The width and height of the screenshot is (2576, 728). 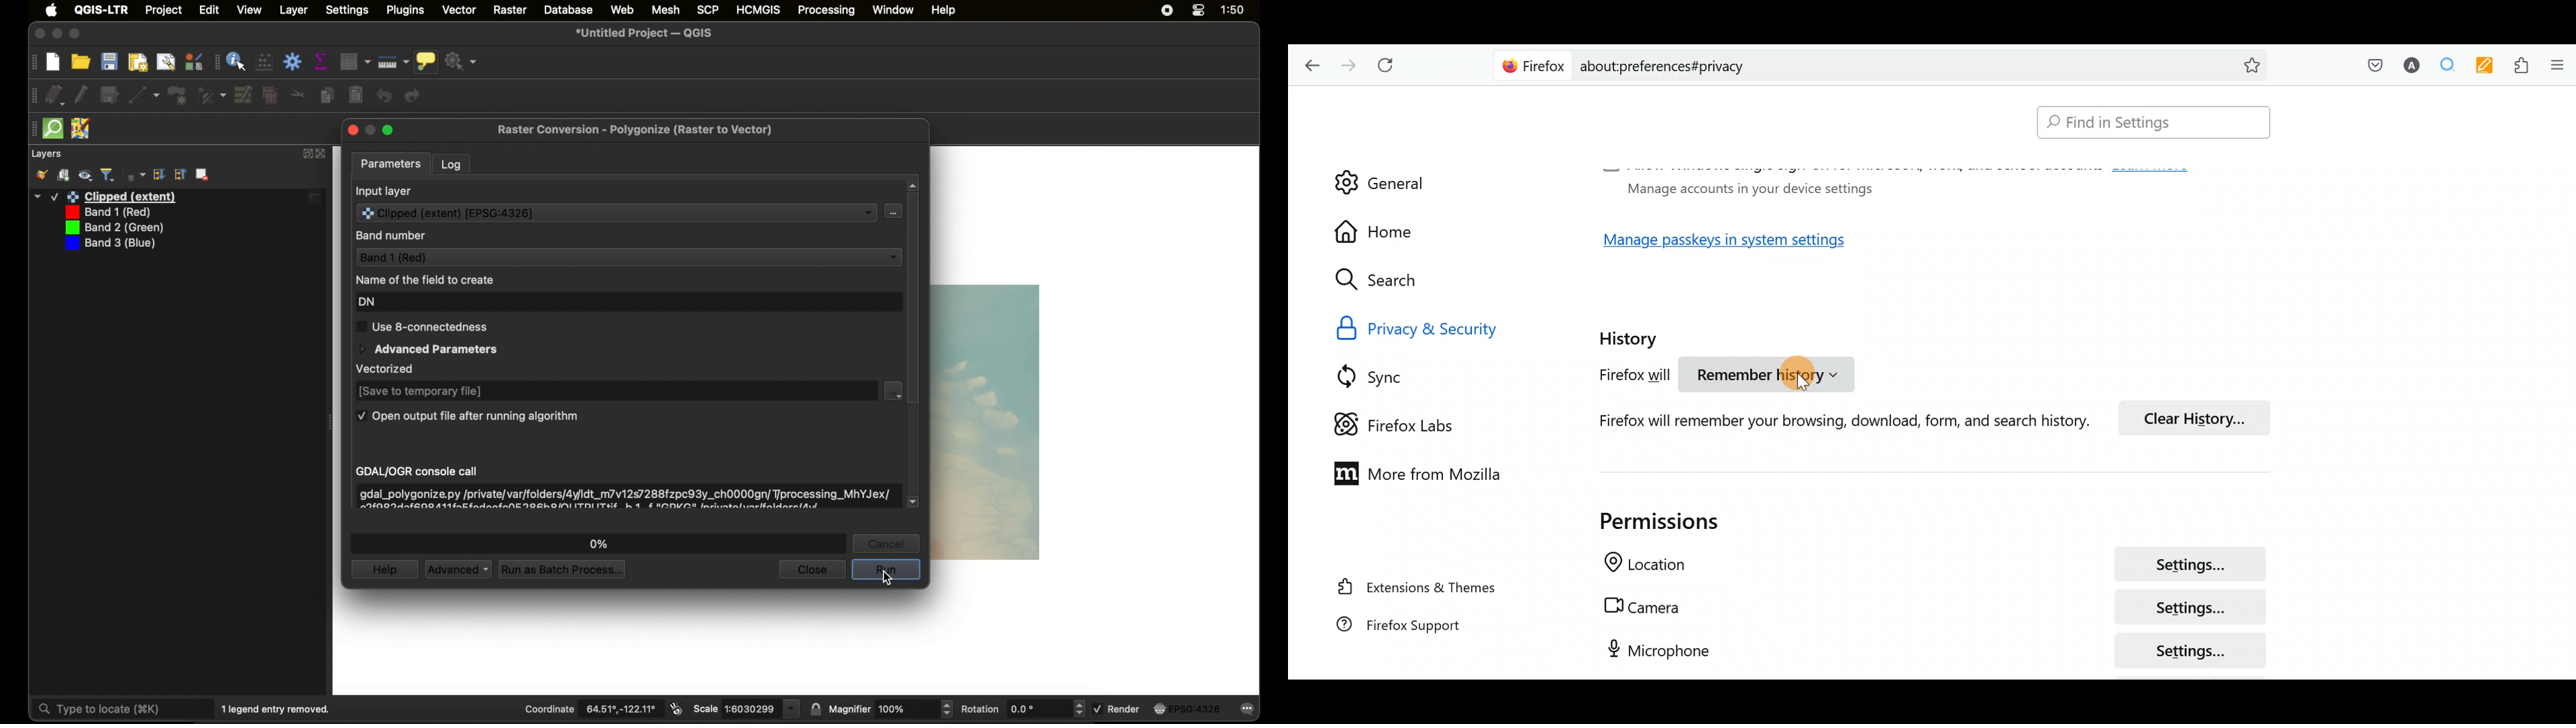 I want to click on scroll down arrow, so click(x=913, y=502).